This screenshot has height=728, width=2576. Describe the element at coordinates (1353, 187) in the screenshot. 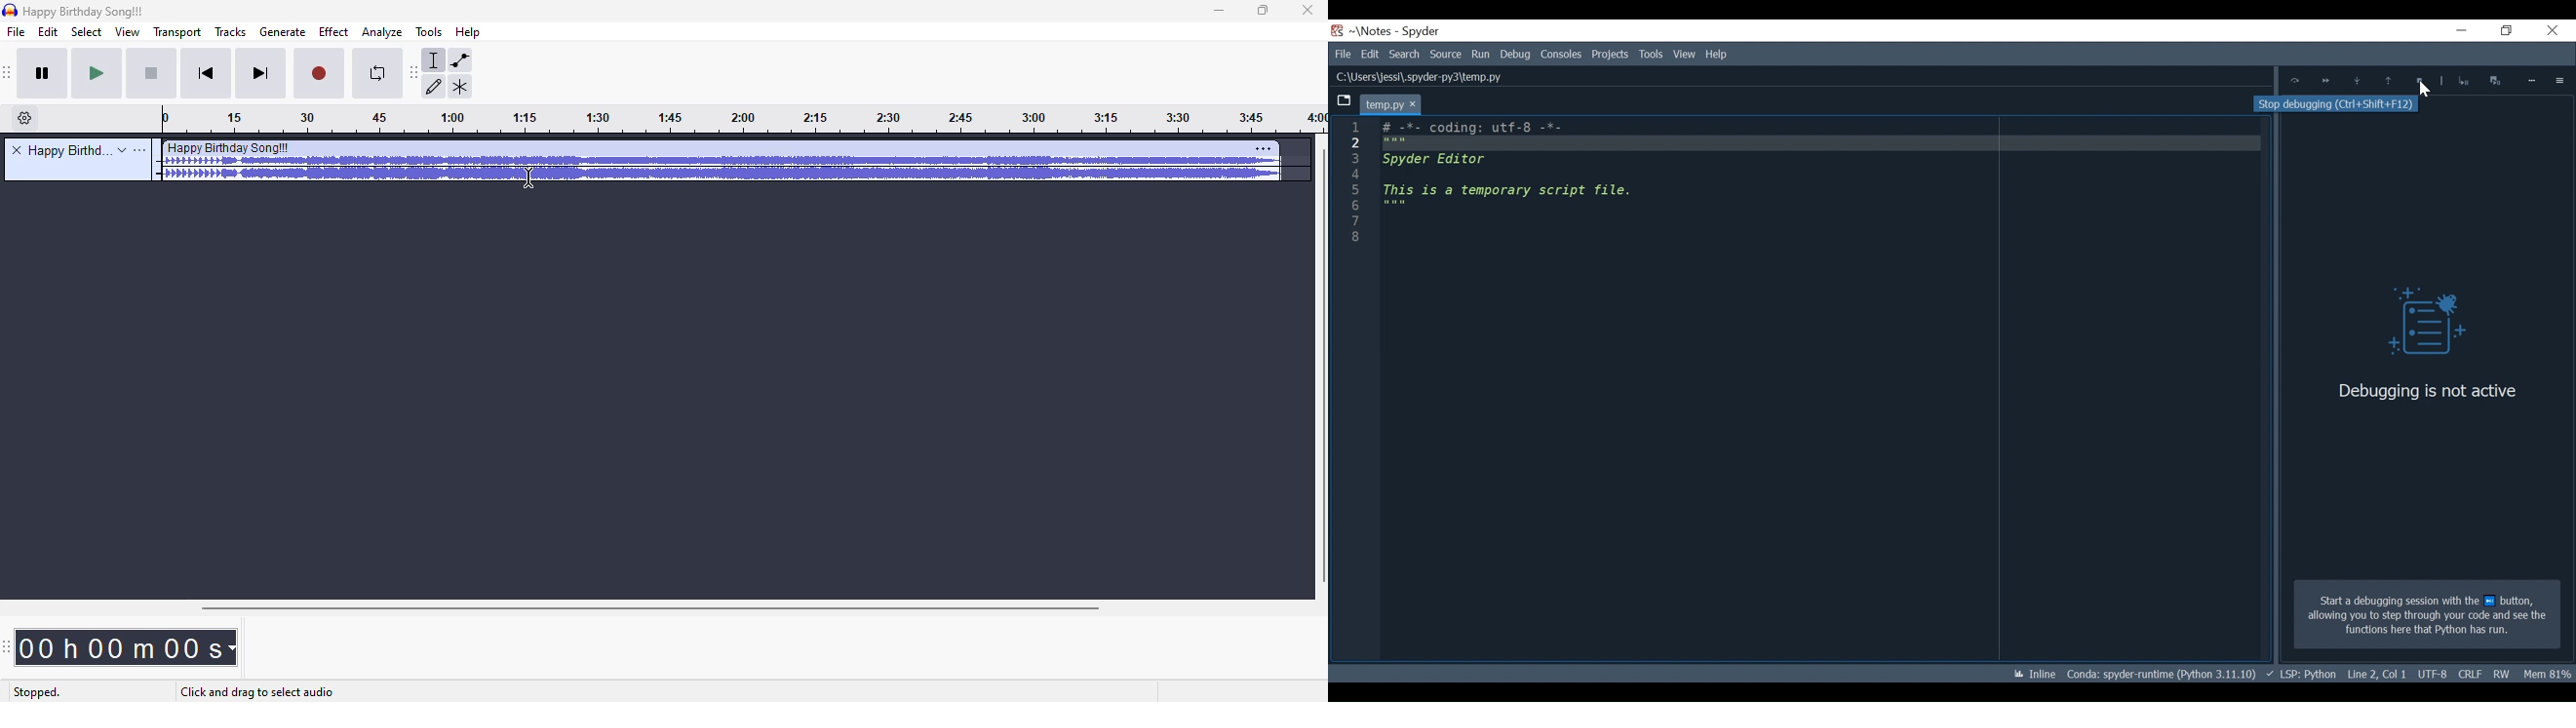

I see `1 2 3 4 5 6 7 8` at that location.